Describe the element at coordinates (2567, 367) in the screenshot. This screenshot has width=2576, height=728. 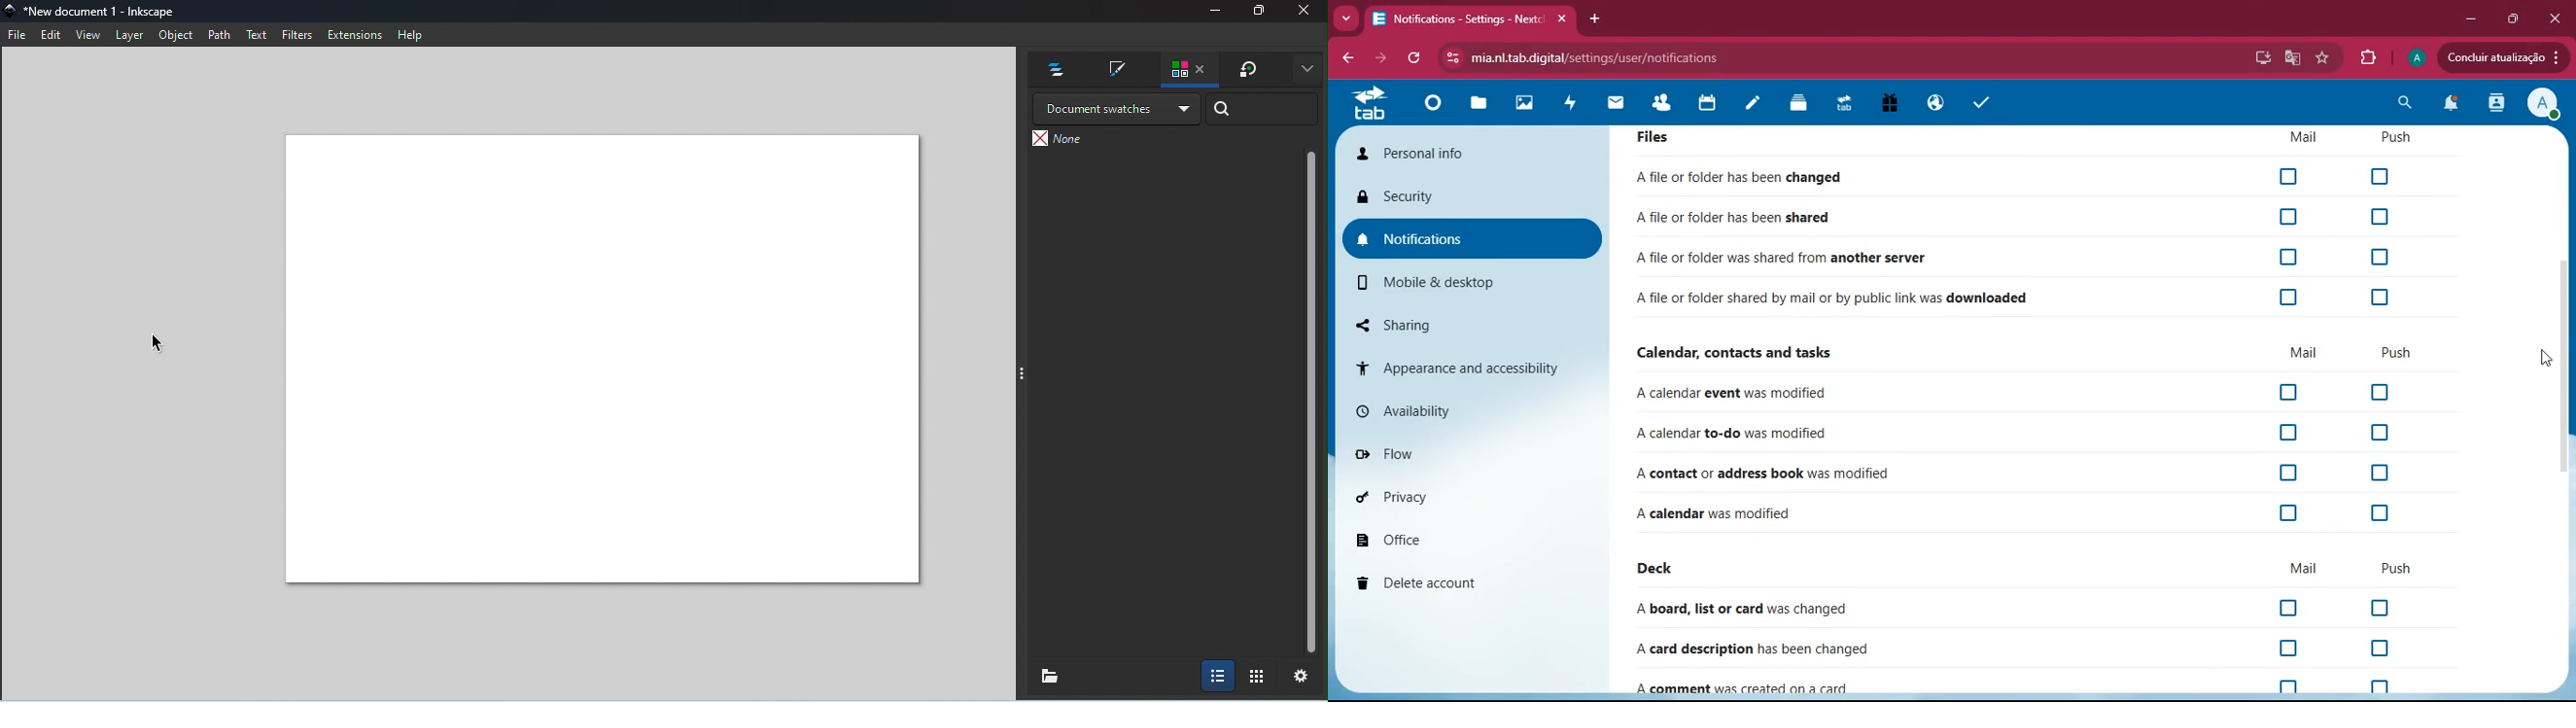
I see `scroll bar` at that location.